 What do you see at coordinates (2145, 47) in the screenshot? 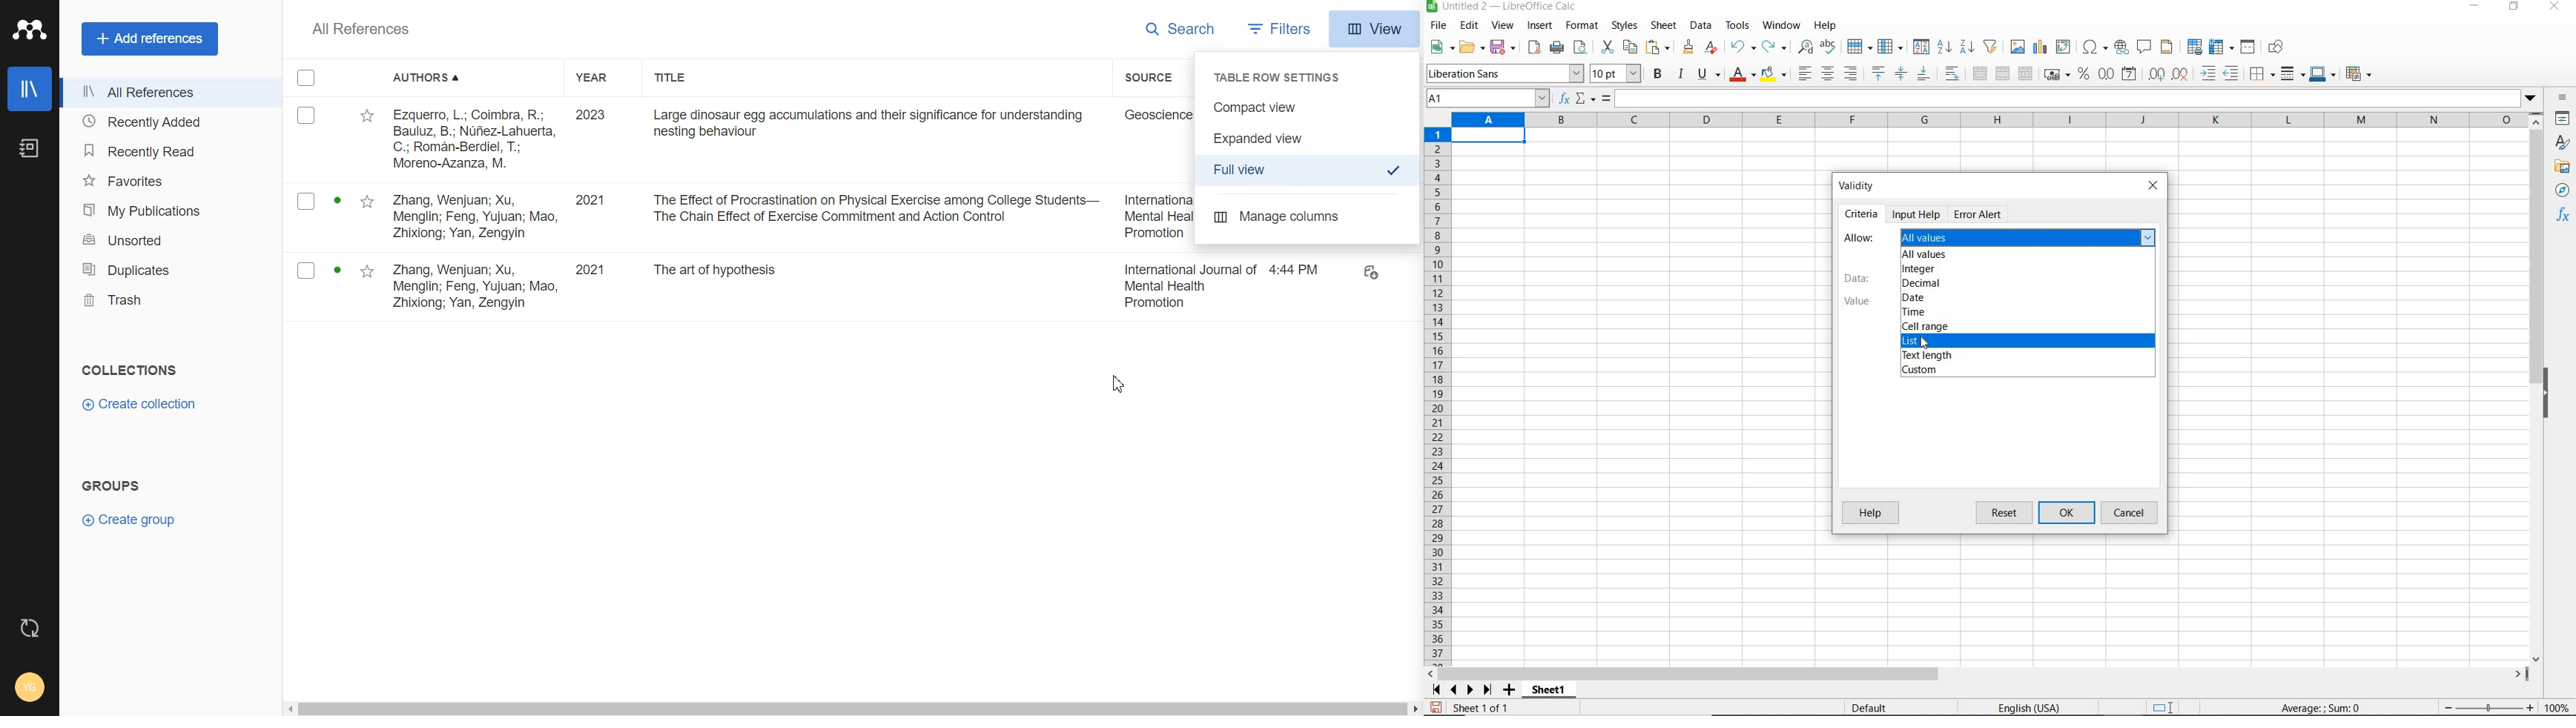
I see `insert comment ` at bounding box center [2145, 47].